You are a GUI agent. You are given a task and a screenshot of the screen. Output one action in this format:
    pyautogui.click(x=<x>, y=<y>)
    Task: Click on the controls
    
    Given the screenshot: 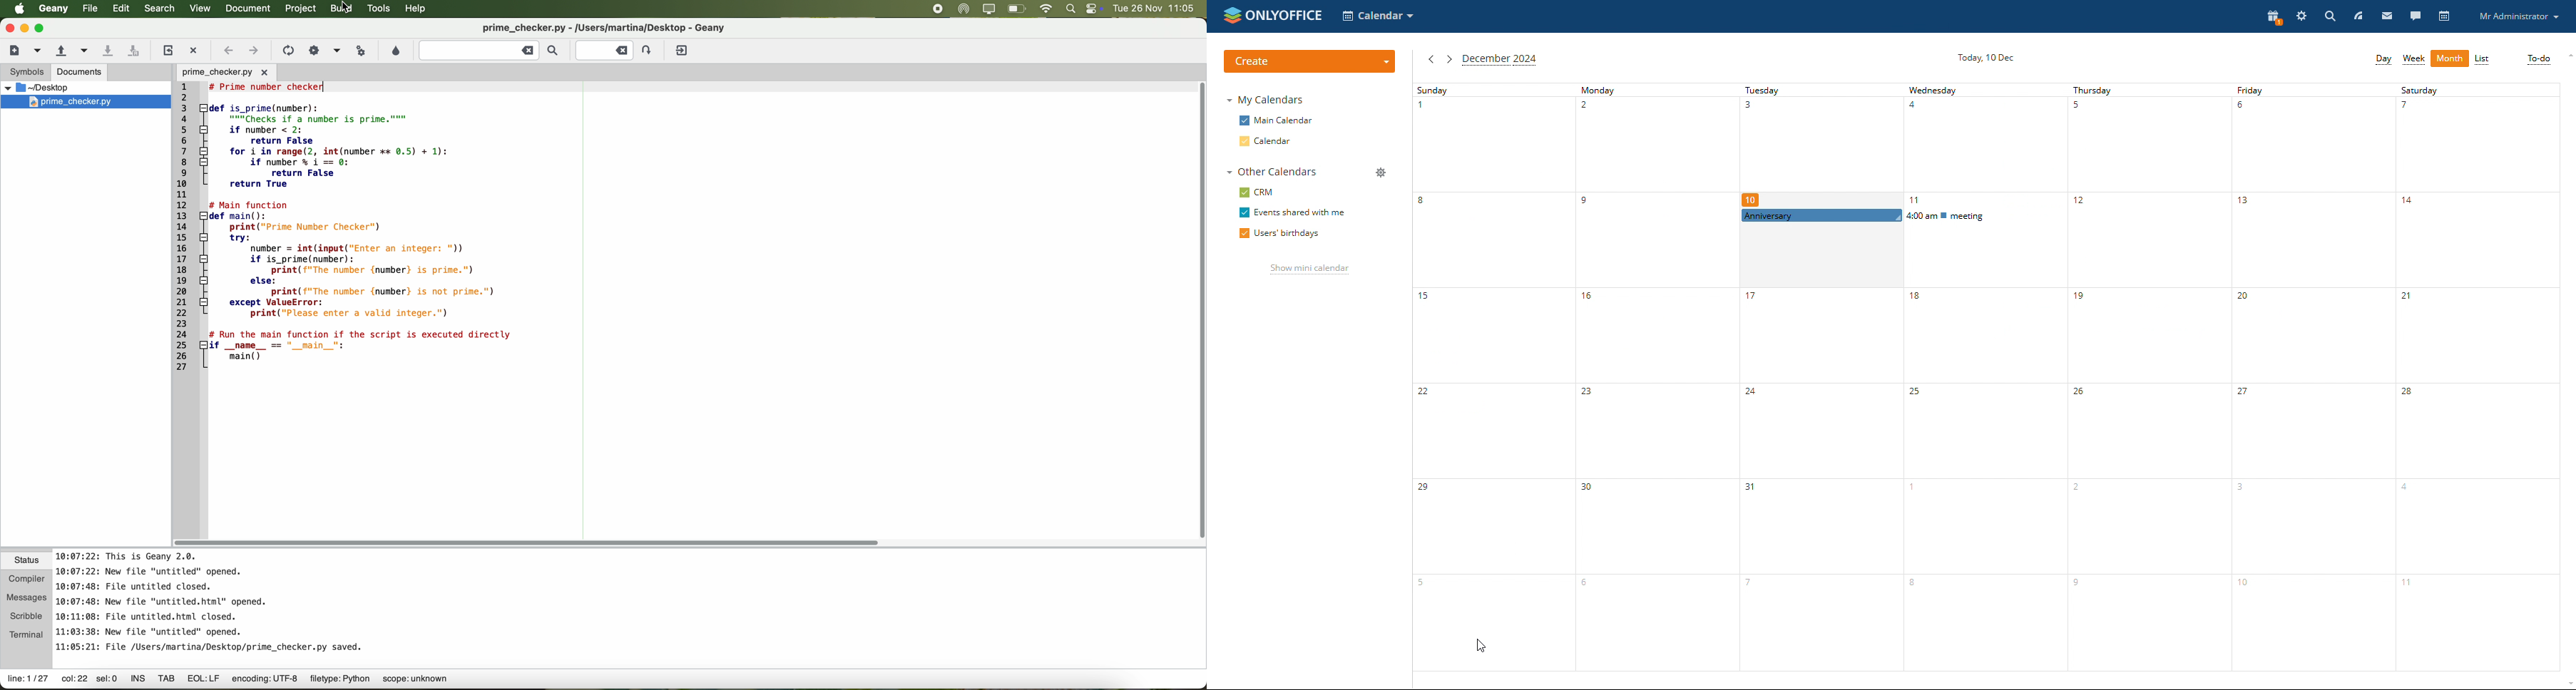 What is the action you would take?
    pyautogui.click(x=1093, y=8)
    